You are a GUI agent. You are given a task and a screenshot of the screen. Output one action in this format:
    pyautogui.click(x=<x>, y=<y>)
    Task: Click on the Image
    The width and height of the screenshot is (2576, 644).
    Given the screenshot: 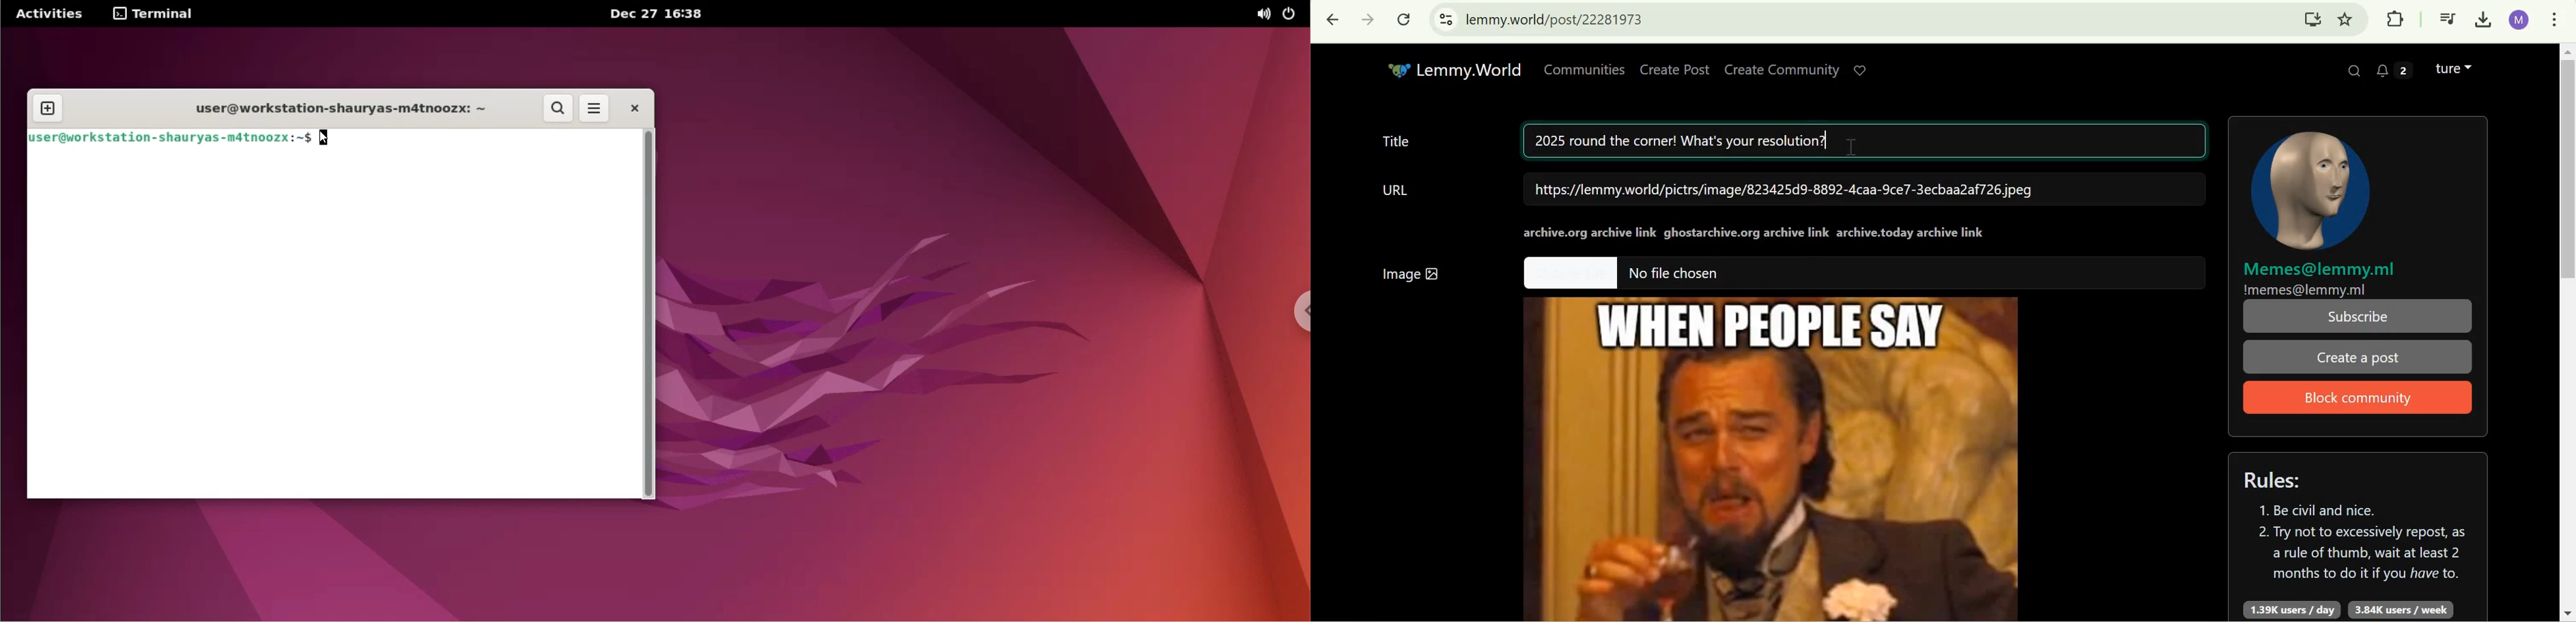 What is the action you would take?
    pyautogui.click(x=1412, y=269)
    